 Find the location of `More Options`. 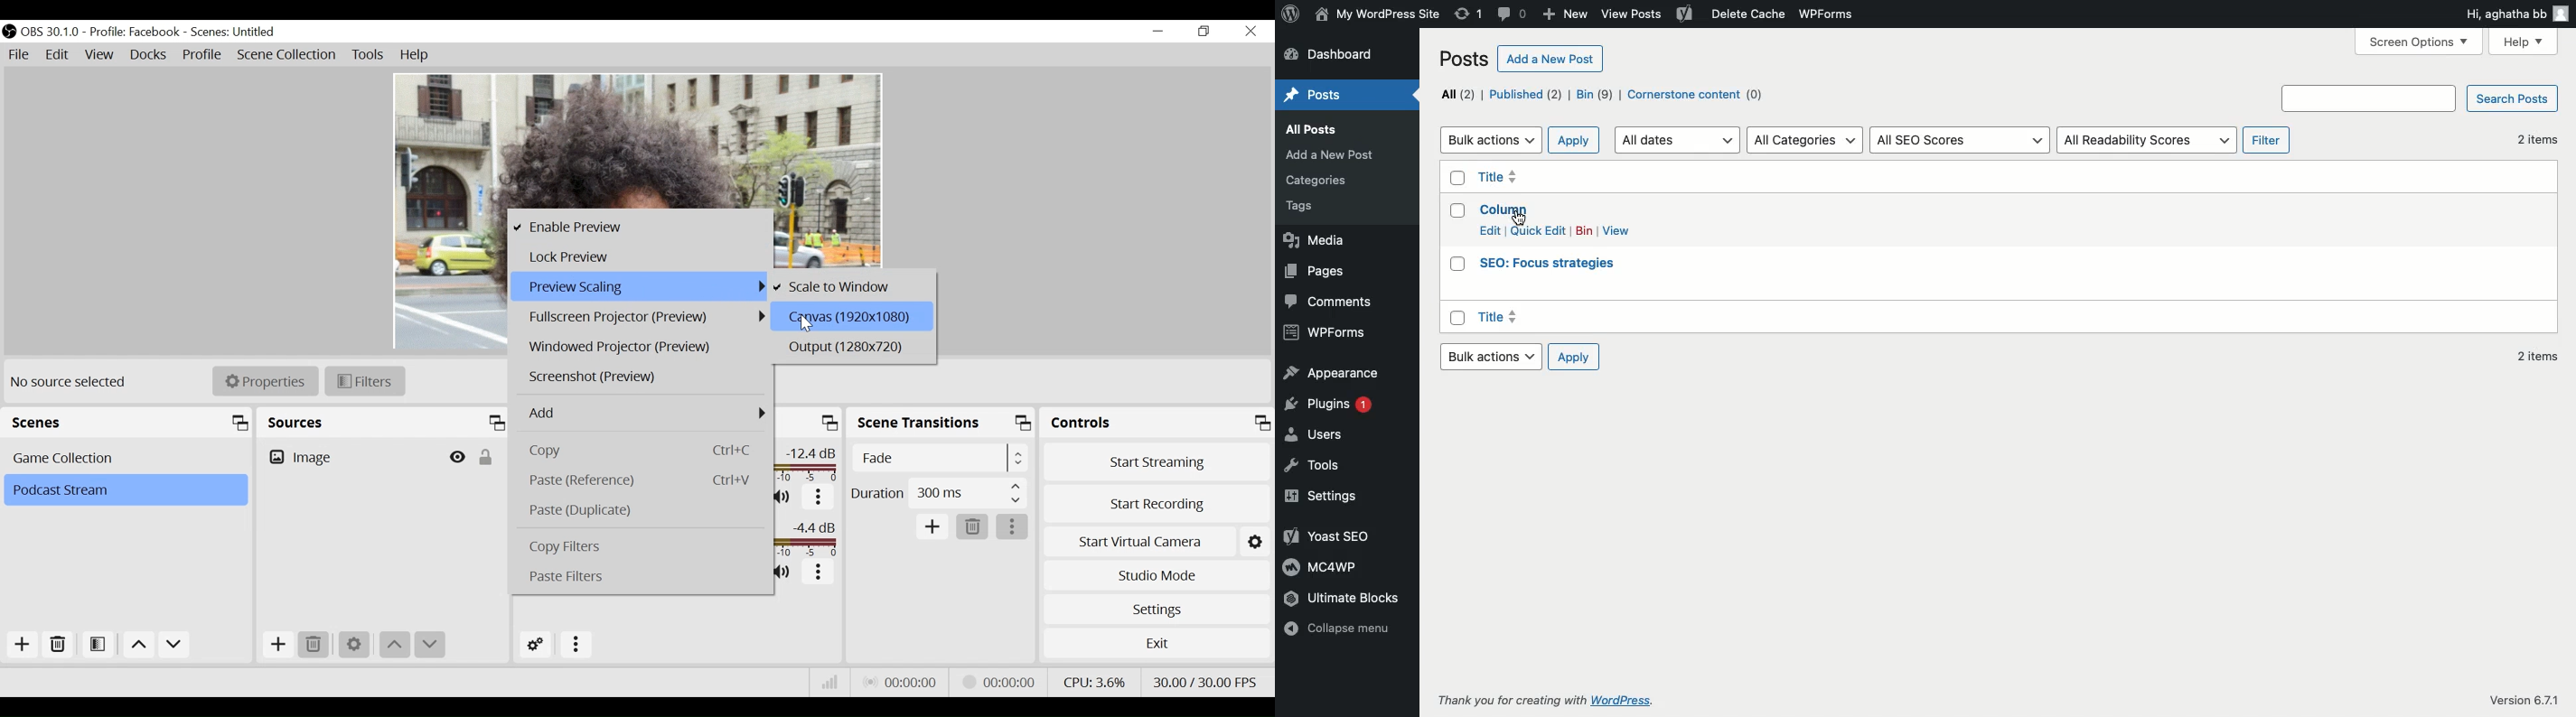

More Options is located at coordinates (577, 645).